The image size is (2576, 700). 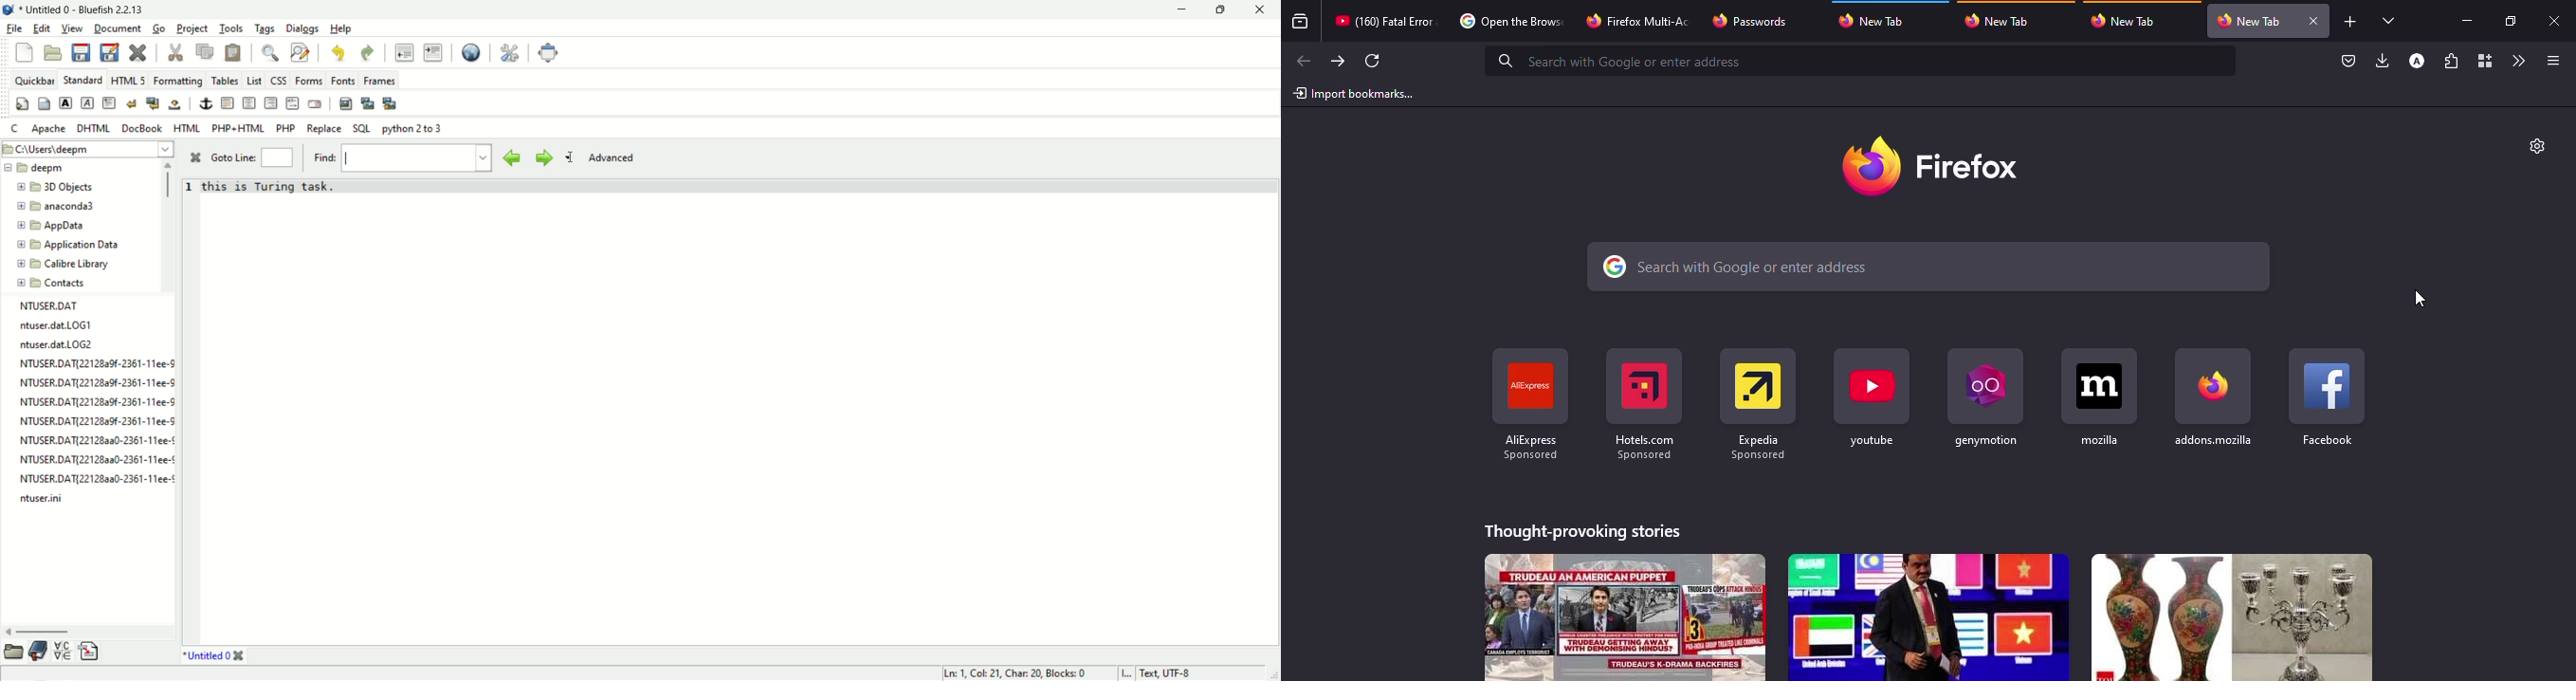 What do you see at coordinates (293, 103) in the screenshot?
I see `html comment` at bounding box center [293, 103].